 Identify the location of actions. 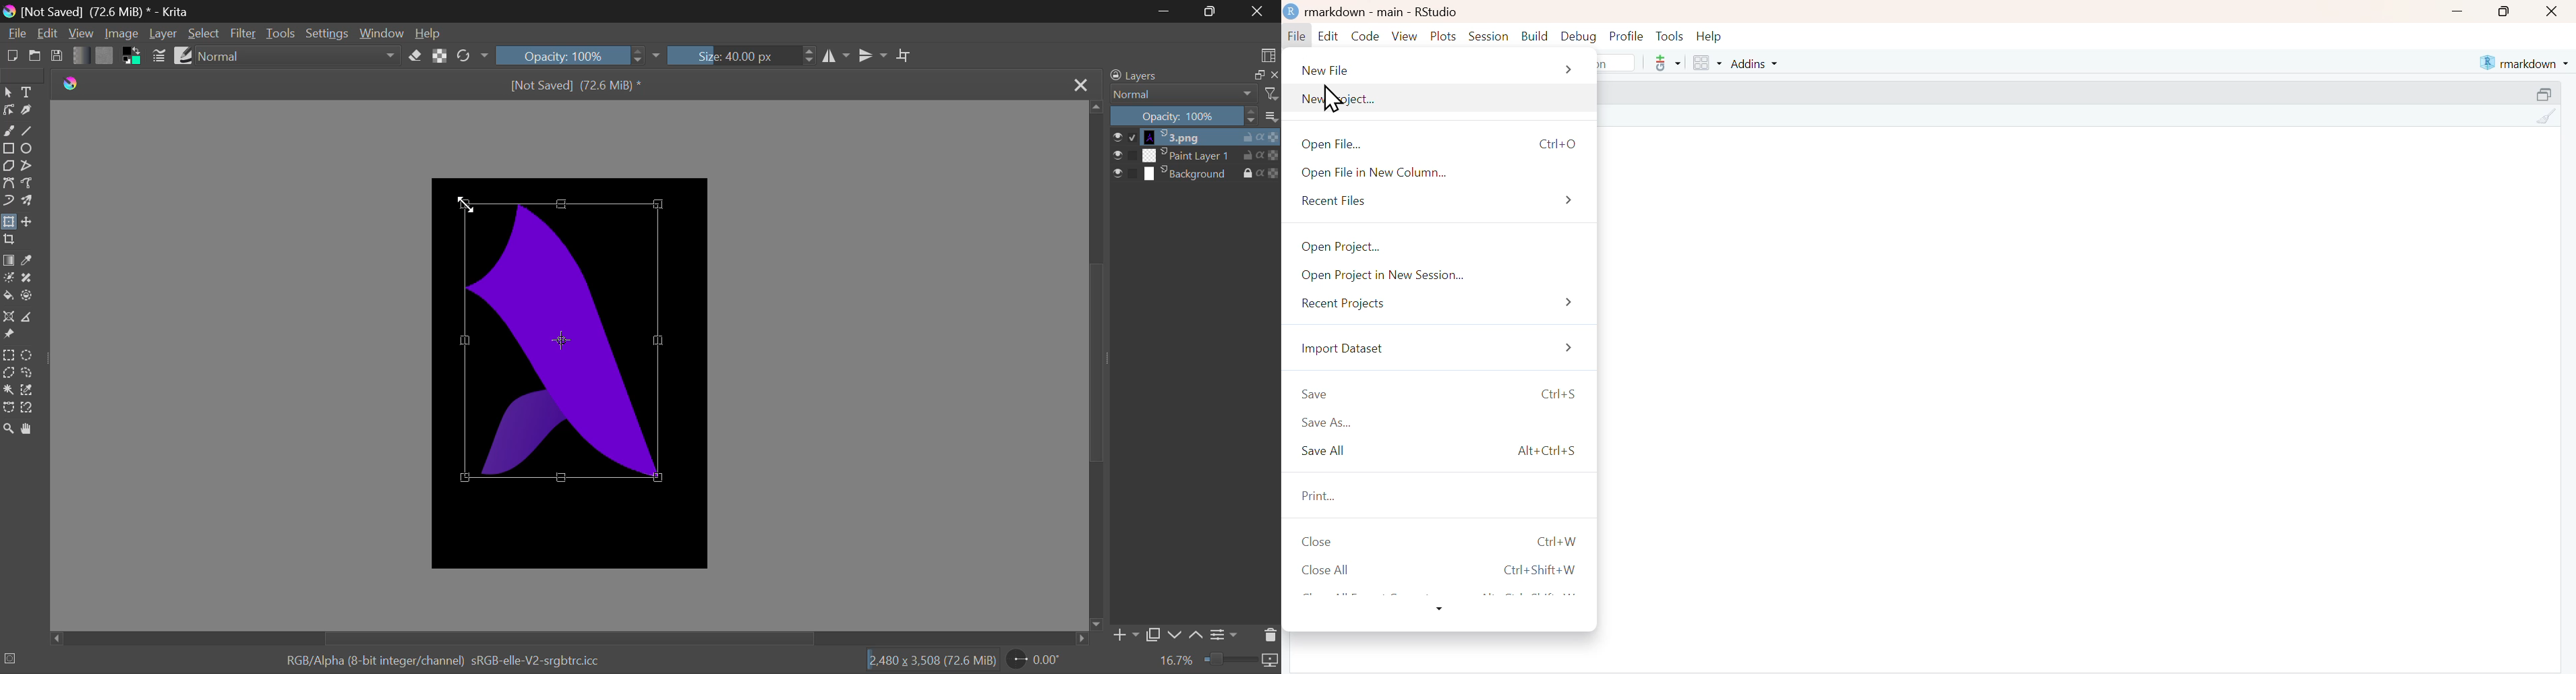
(1262, 137).